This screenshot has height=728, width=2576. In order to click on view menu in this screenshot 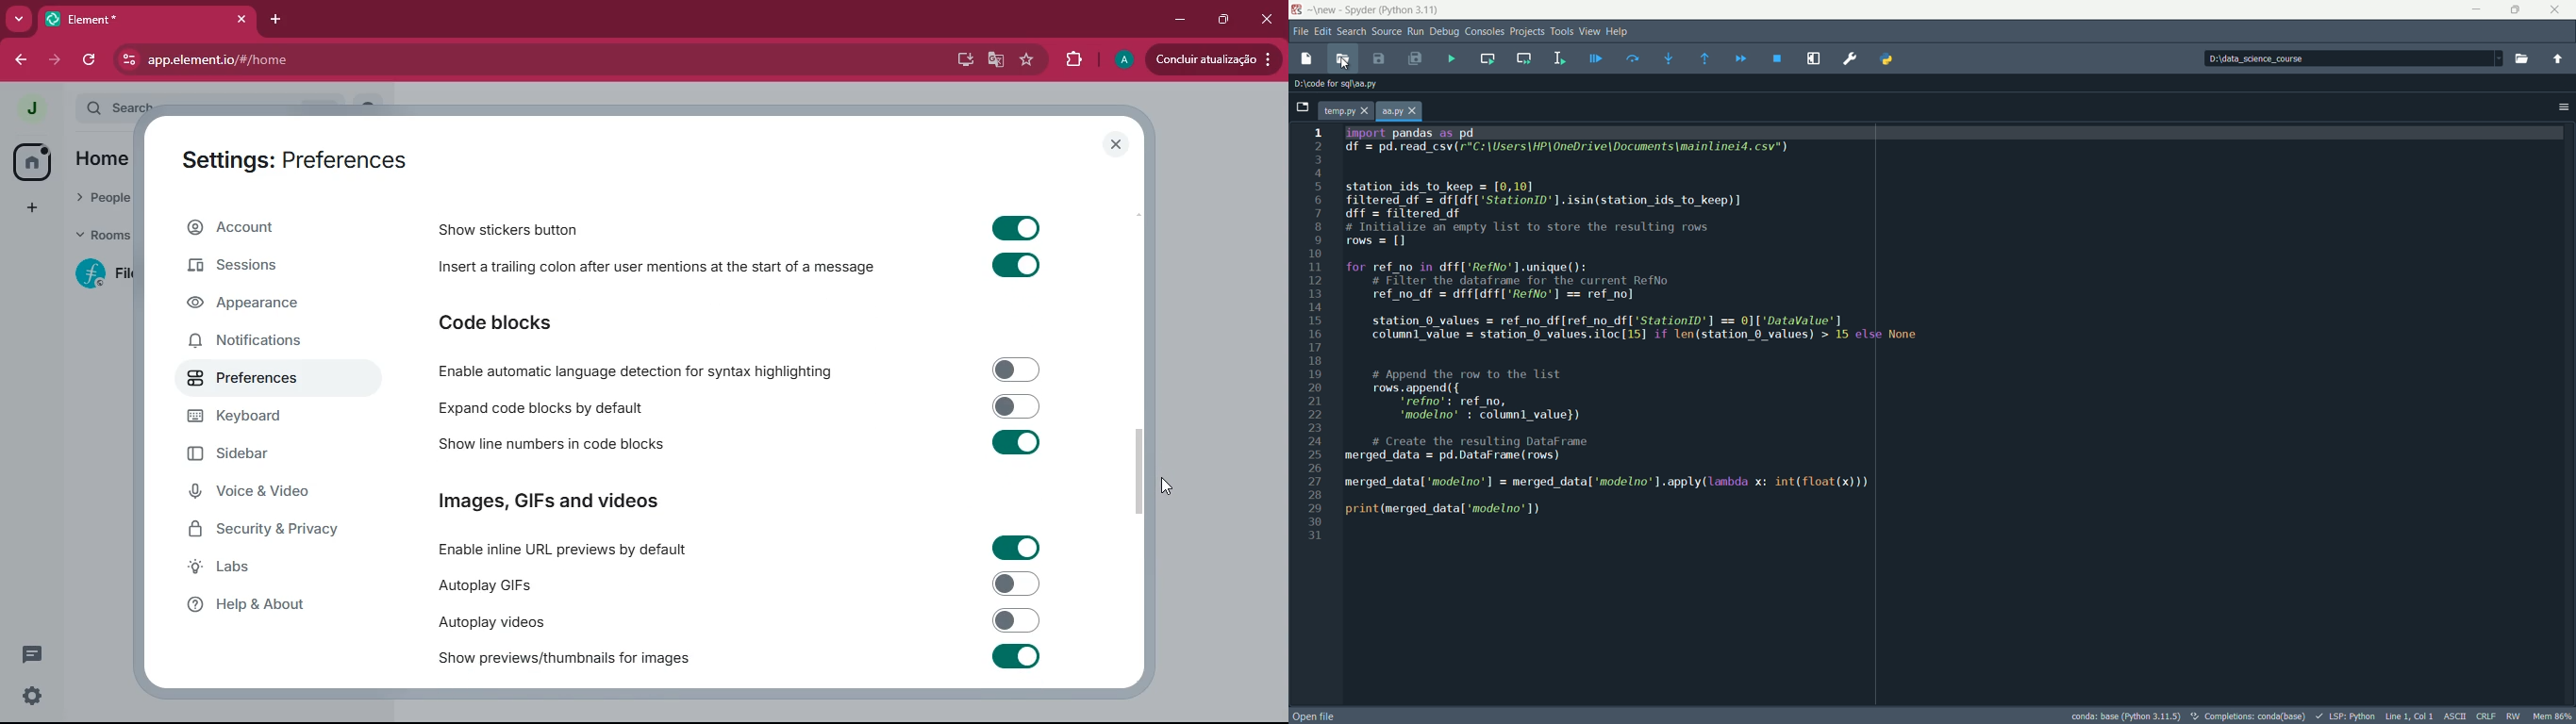, I will do `click(1590, 32)`.